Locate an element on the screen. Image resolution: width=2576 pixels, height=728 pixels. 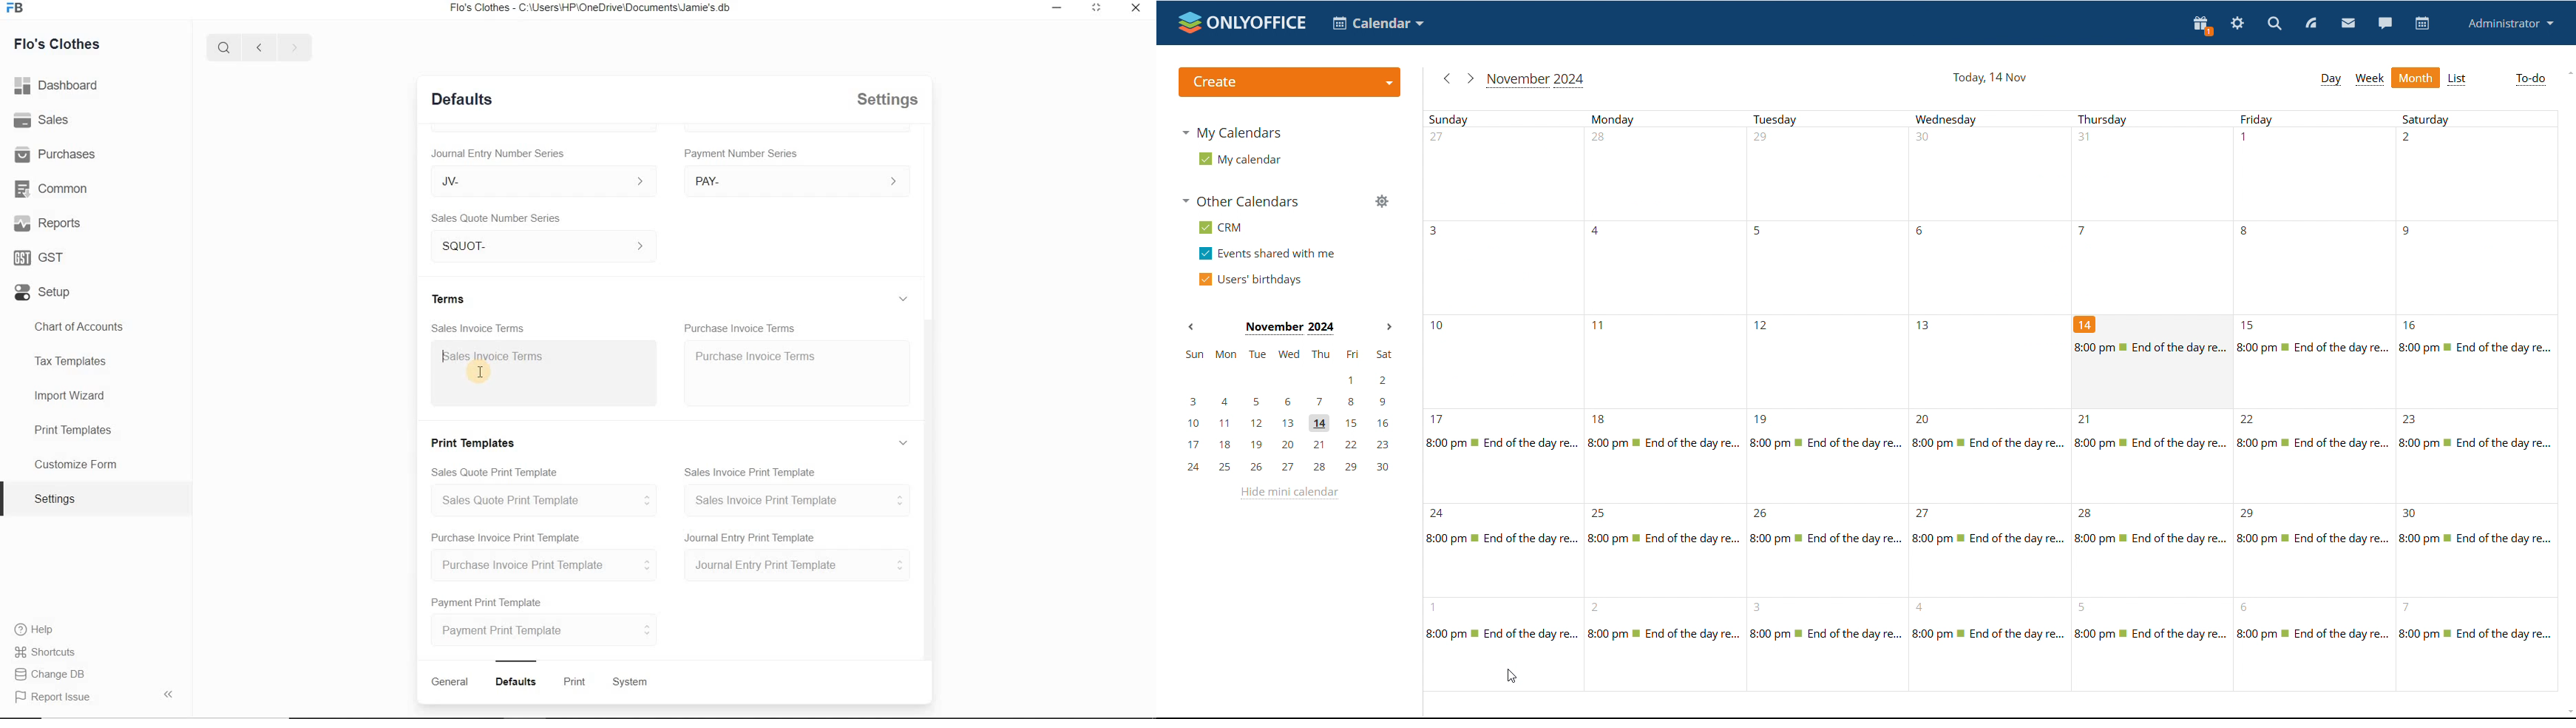
Settings is located at coordinates (889, 99).